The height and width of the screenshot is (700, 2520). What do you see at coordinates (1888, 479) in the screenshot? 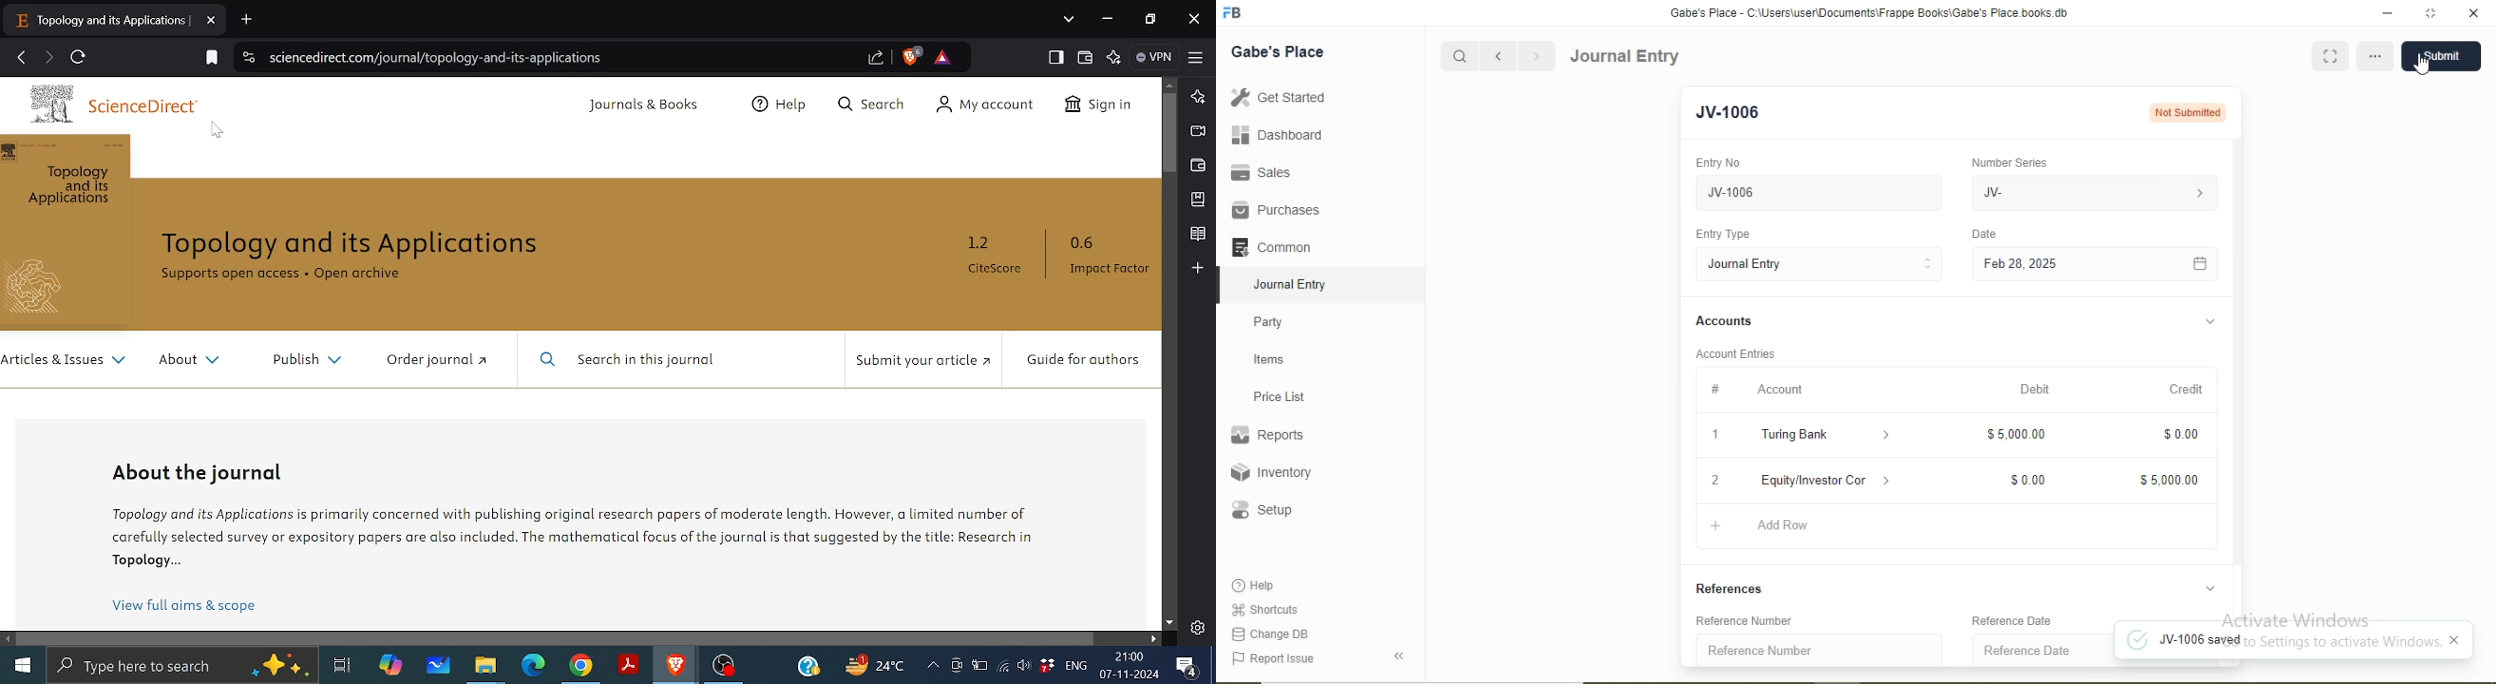
I see `Dropdown` at bounding box center [1888, 479].